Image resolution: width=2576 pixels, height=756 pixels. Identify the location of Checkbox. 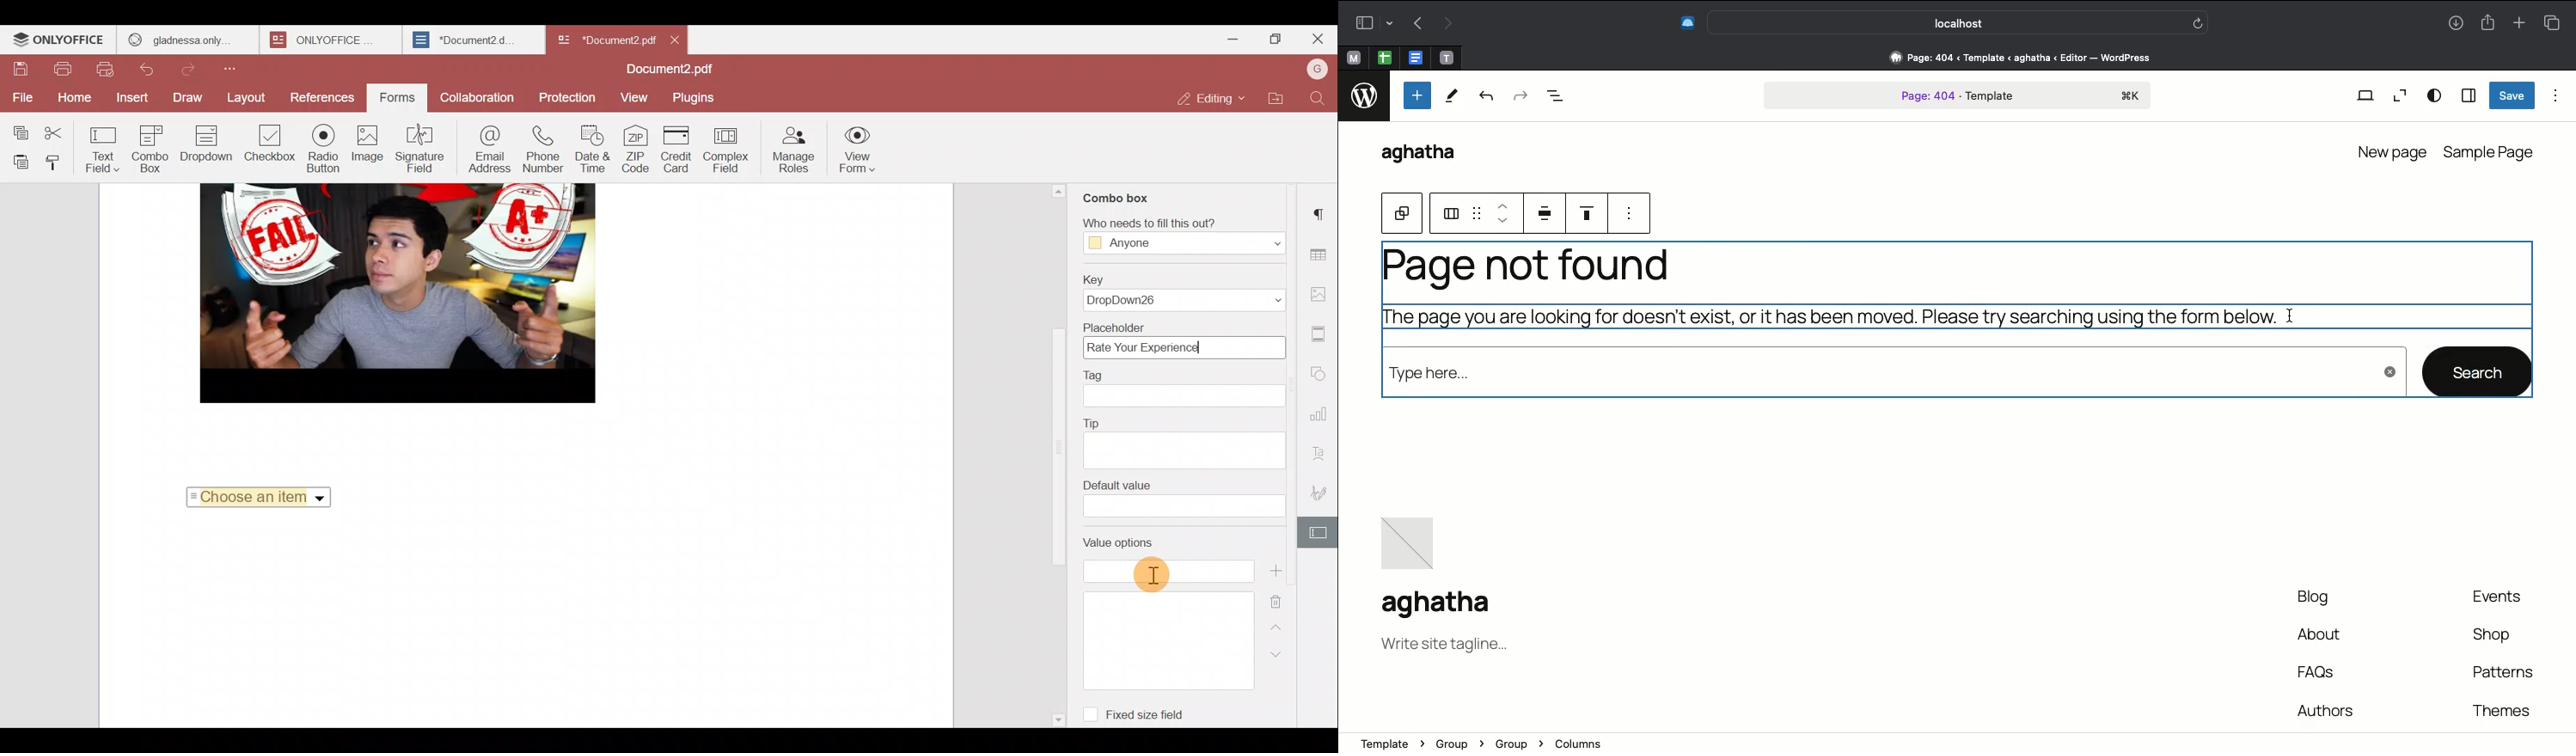
(267, 145).